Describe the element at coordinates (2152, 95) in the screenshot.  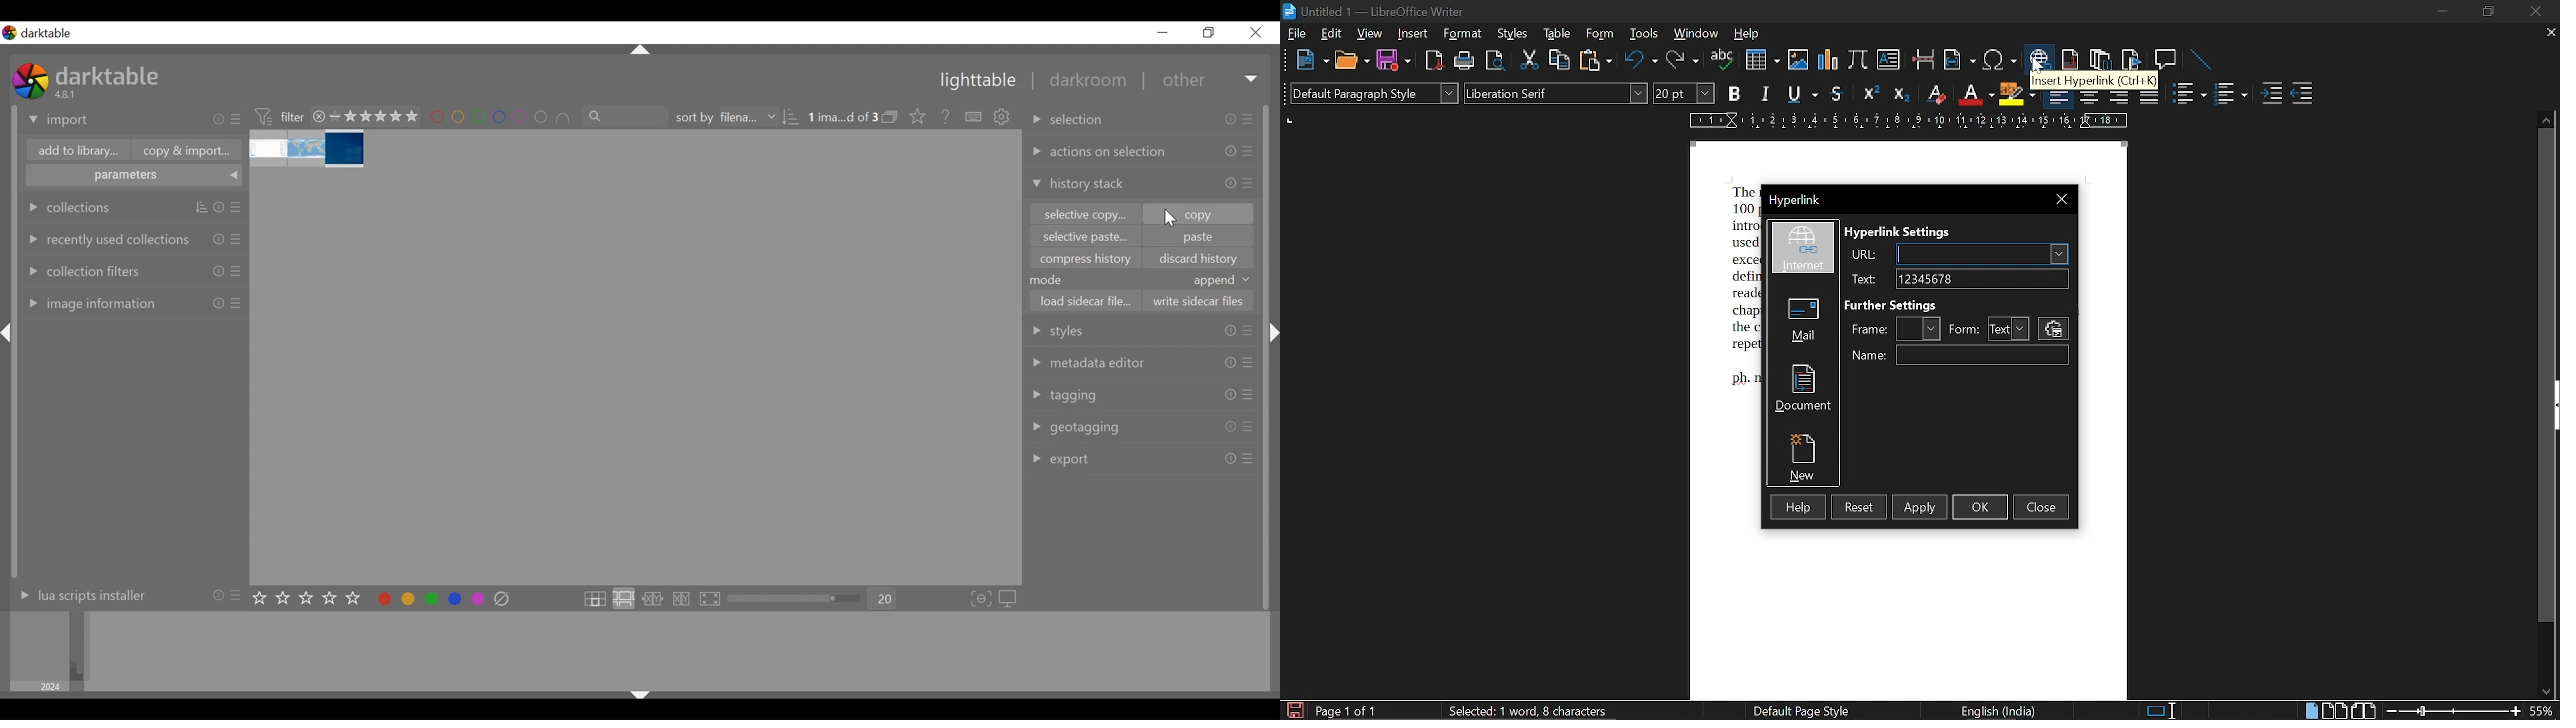
I see `justified` at that location.